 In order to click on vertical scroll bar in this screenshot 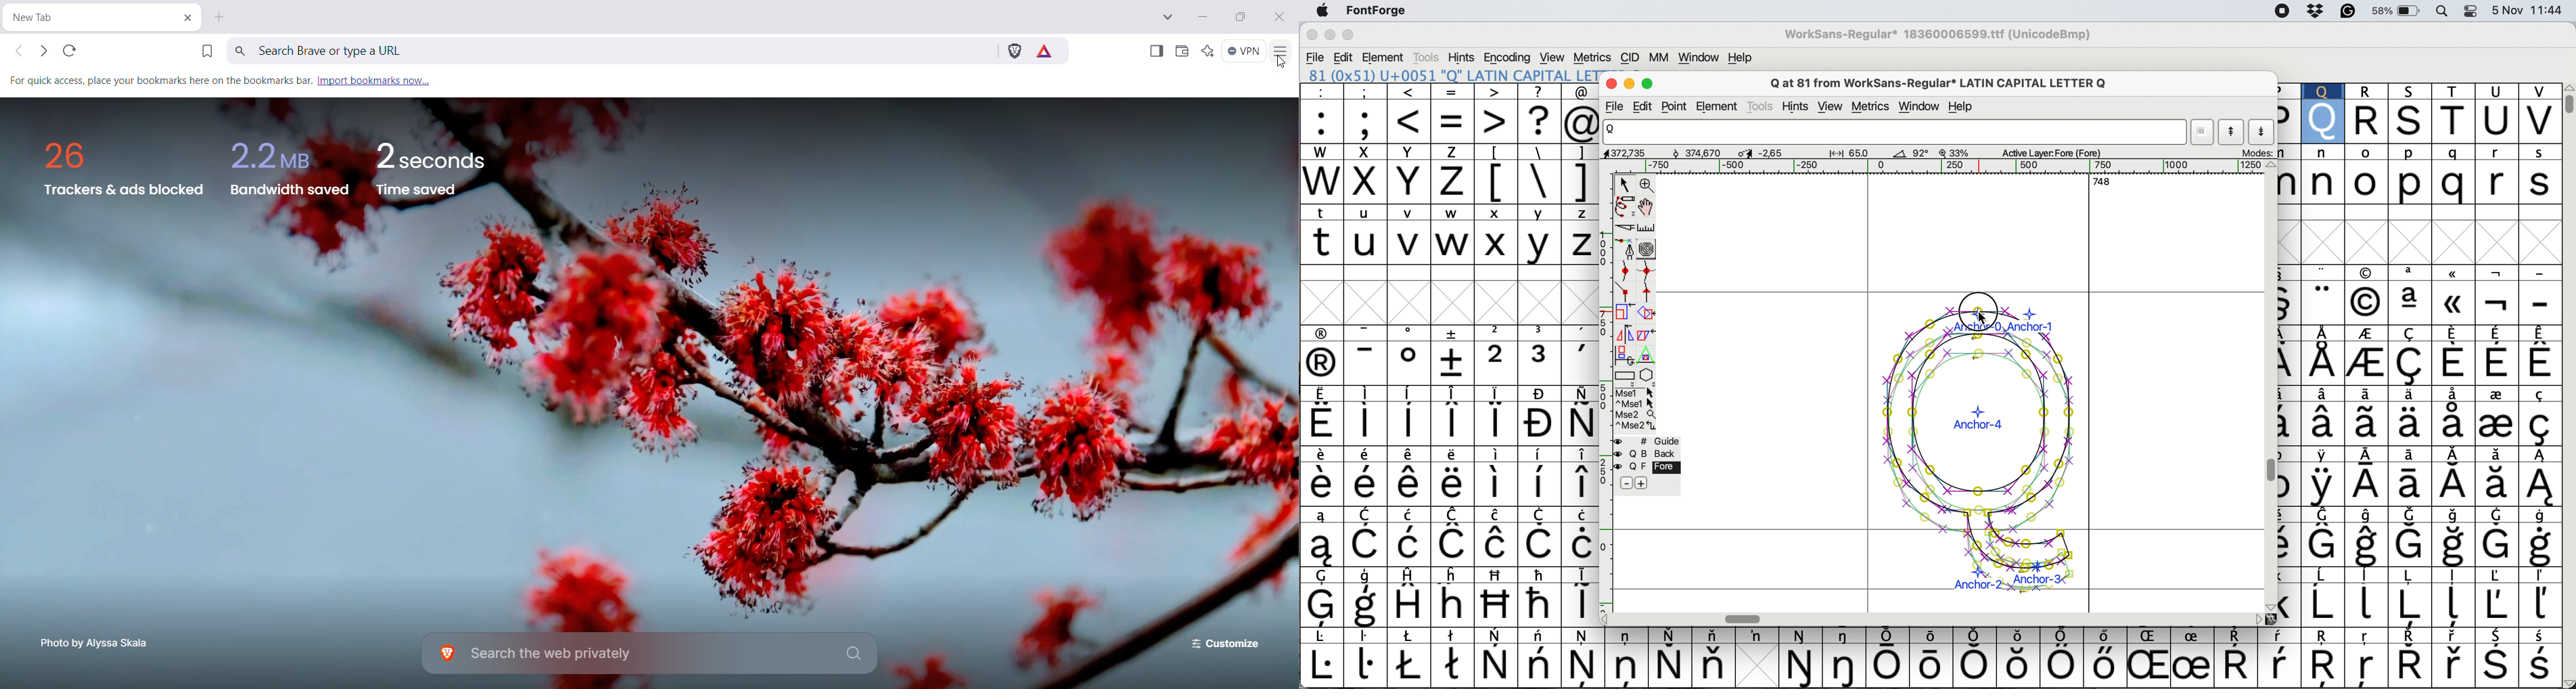, I will do `click(2565, 102)`.